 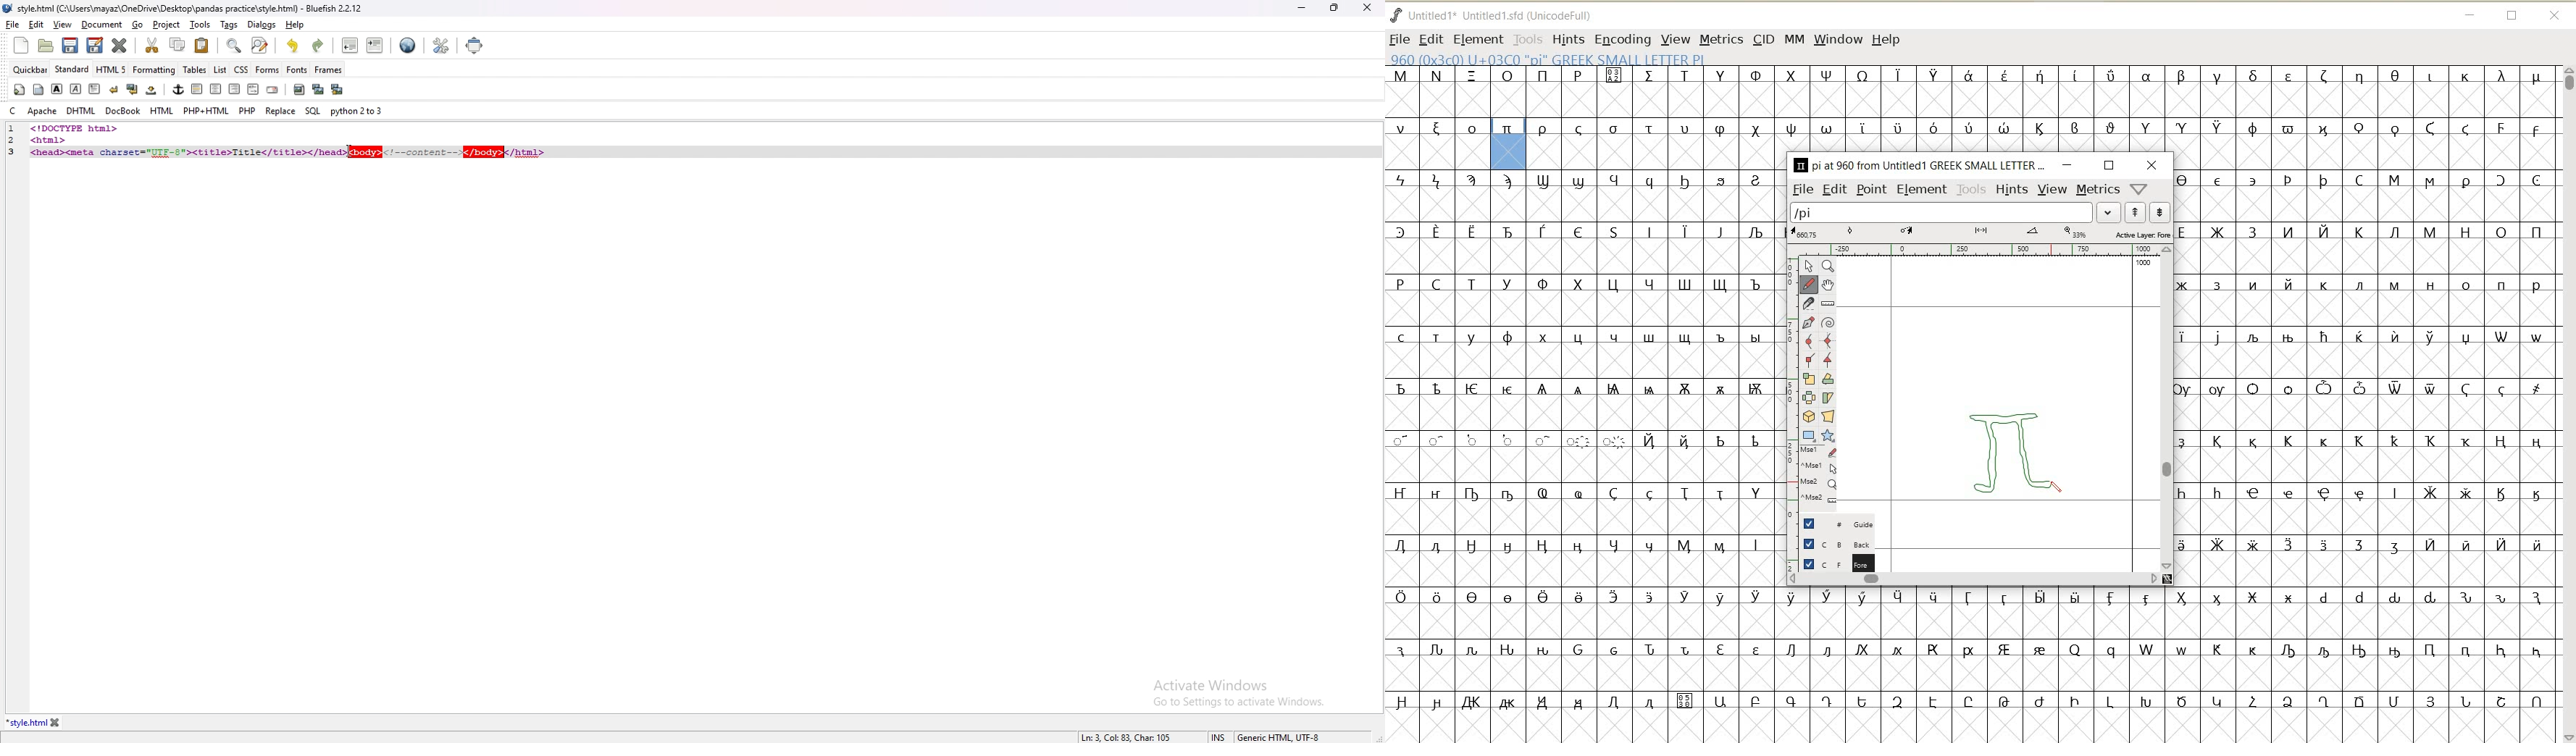 What do you see at coordinates (1834, 190) in the screenshot?
I see `EDIT` at bounding box center [1834, 190].